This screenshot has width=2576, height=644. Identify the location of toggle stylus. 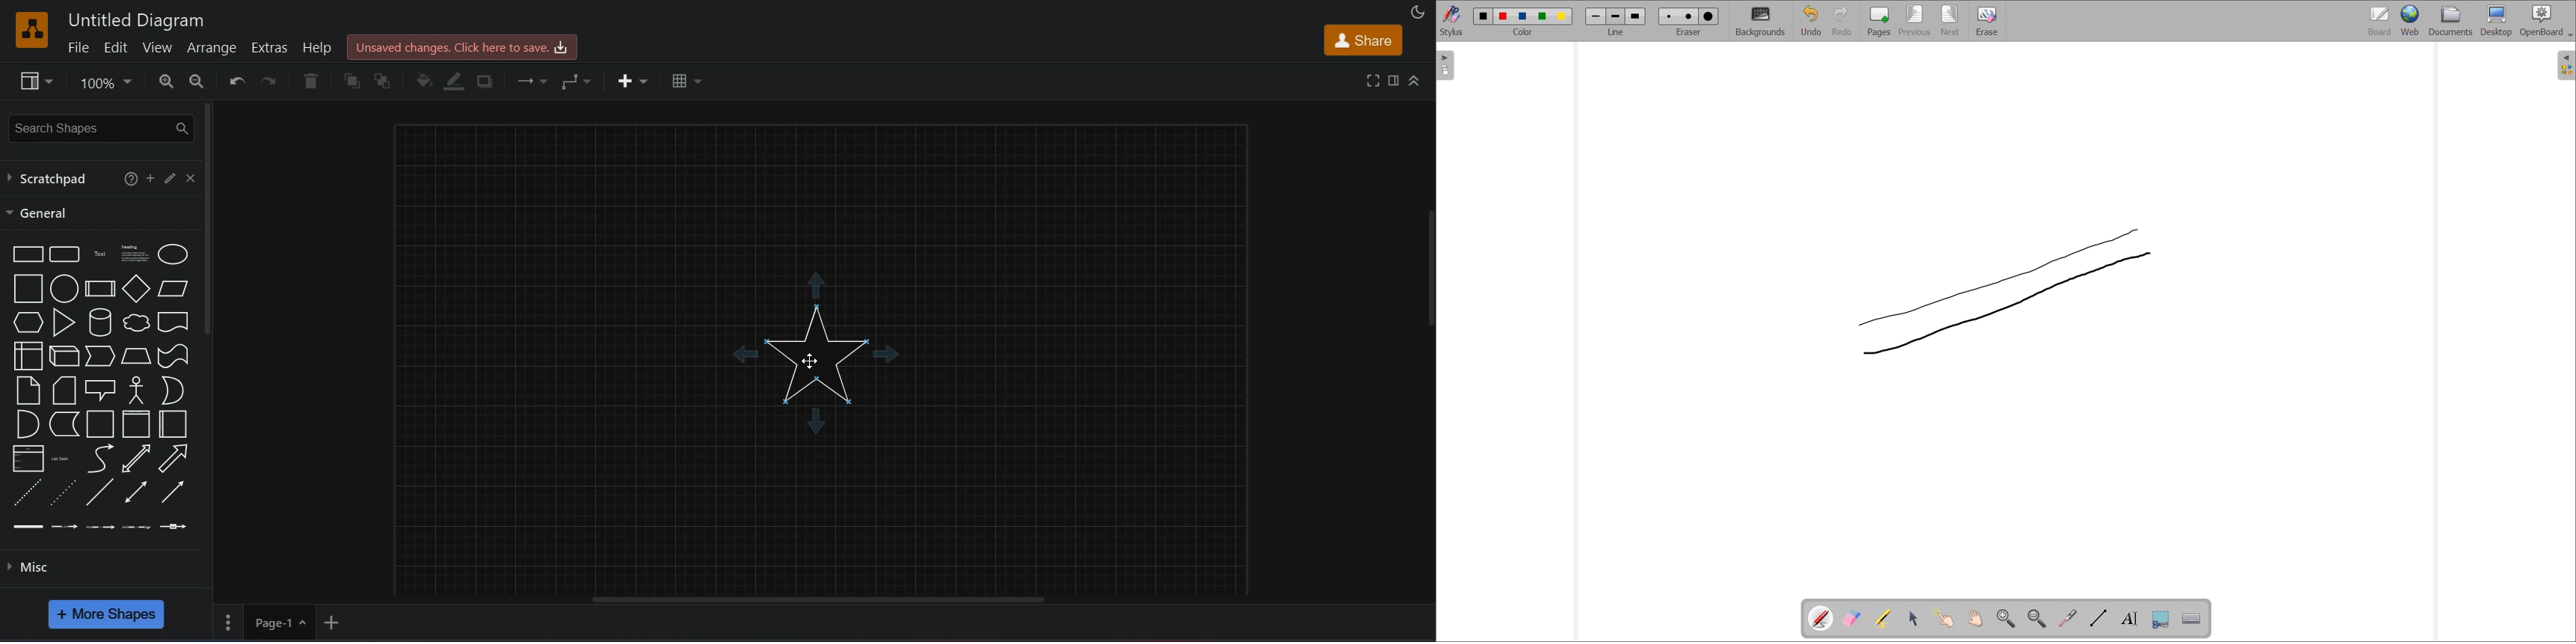
(1452, 20).